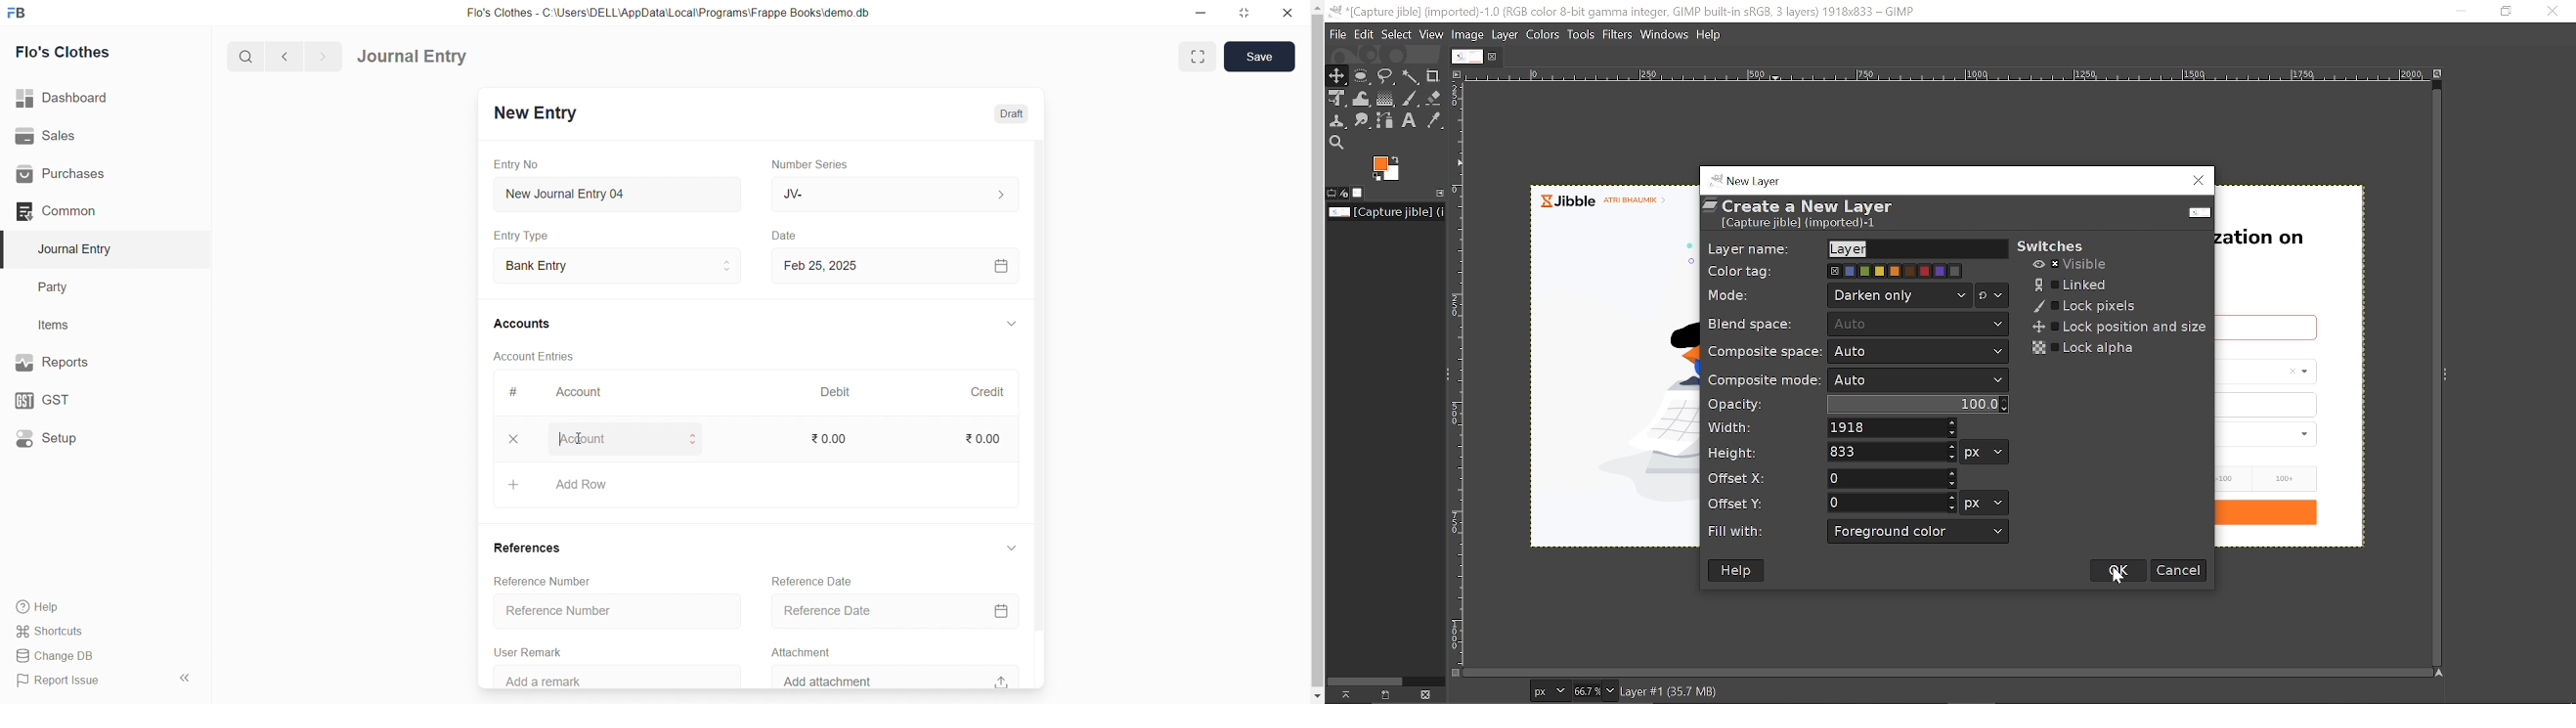  I want to click on Date, so click(794, 236).